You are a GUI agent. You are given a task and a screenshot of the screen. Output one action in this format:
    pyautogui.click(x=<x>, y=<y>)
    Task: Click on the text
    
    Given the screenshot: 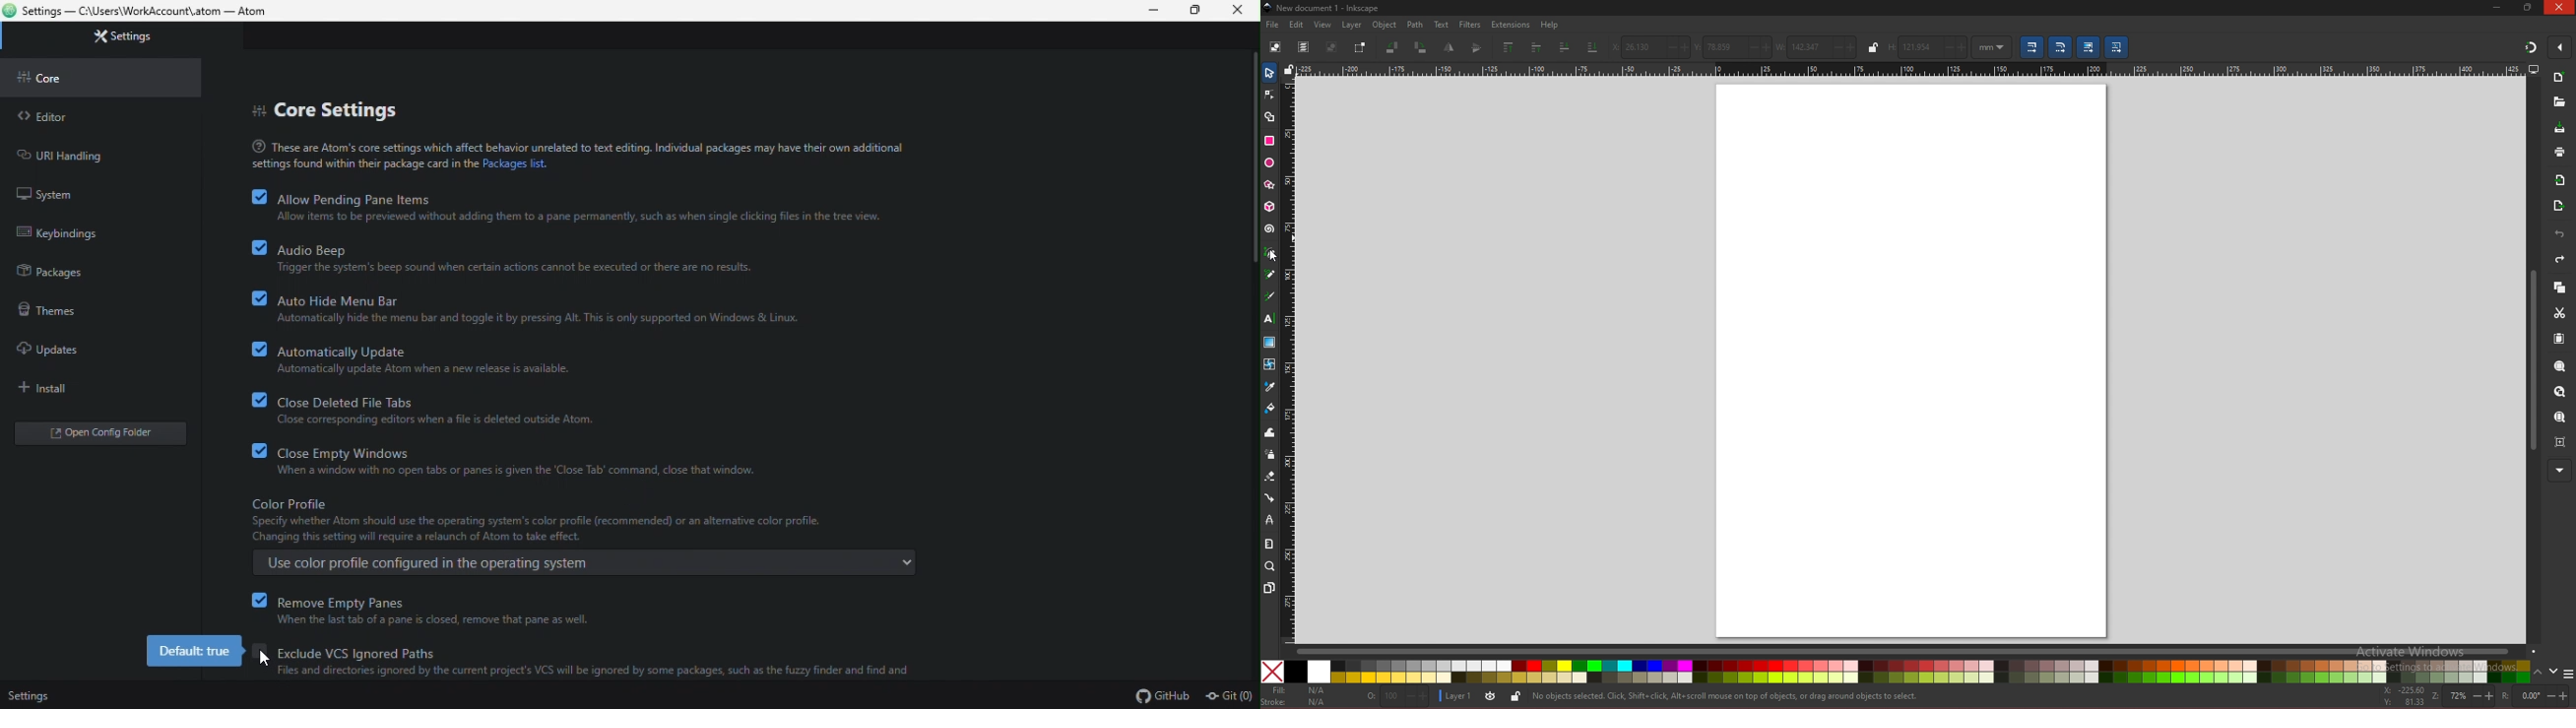 What is the action you would take?
    pyautogui.click(x=1269, y=319)
    